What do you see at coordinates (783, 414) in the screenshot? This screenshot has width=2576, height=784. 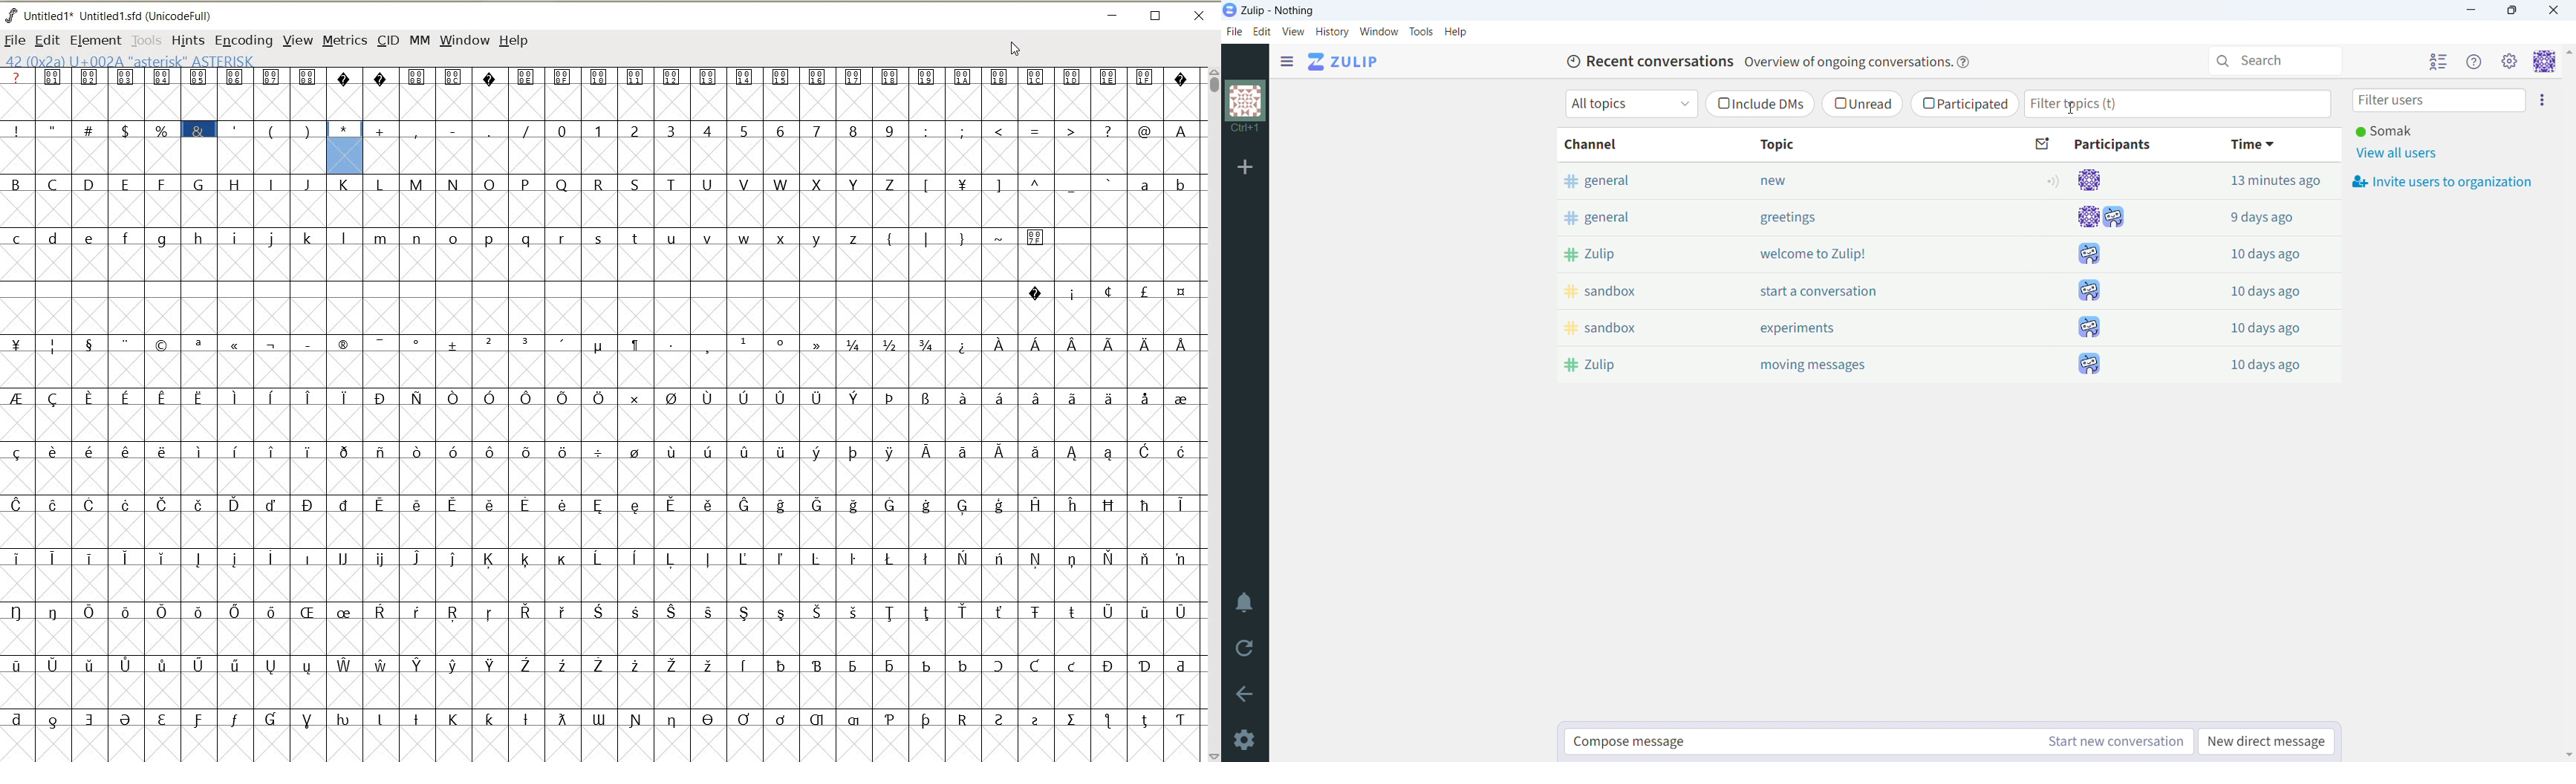 I see `GLYPHY CHARACTERS & NUMBERS` at bounding box center [783, 414].